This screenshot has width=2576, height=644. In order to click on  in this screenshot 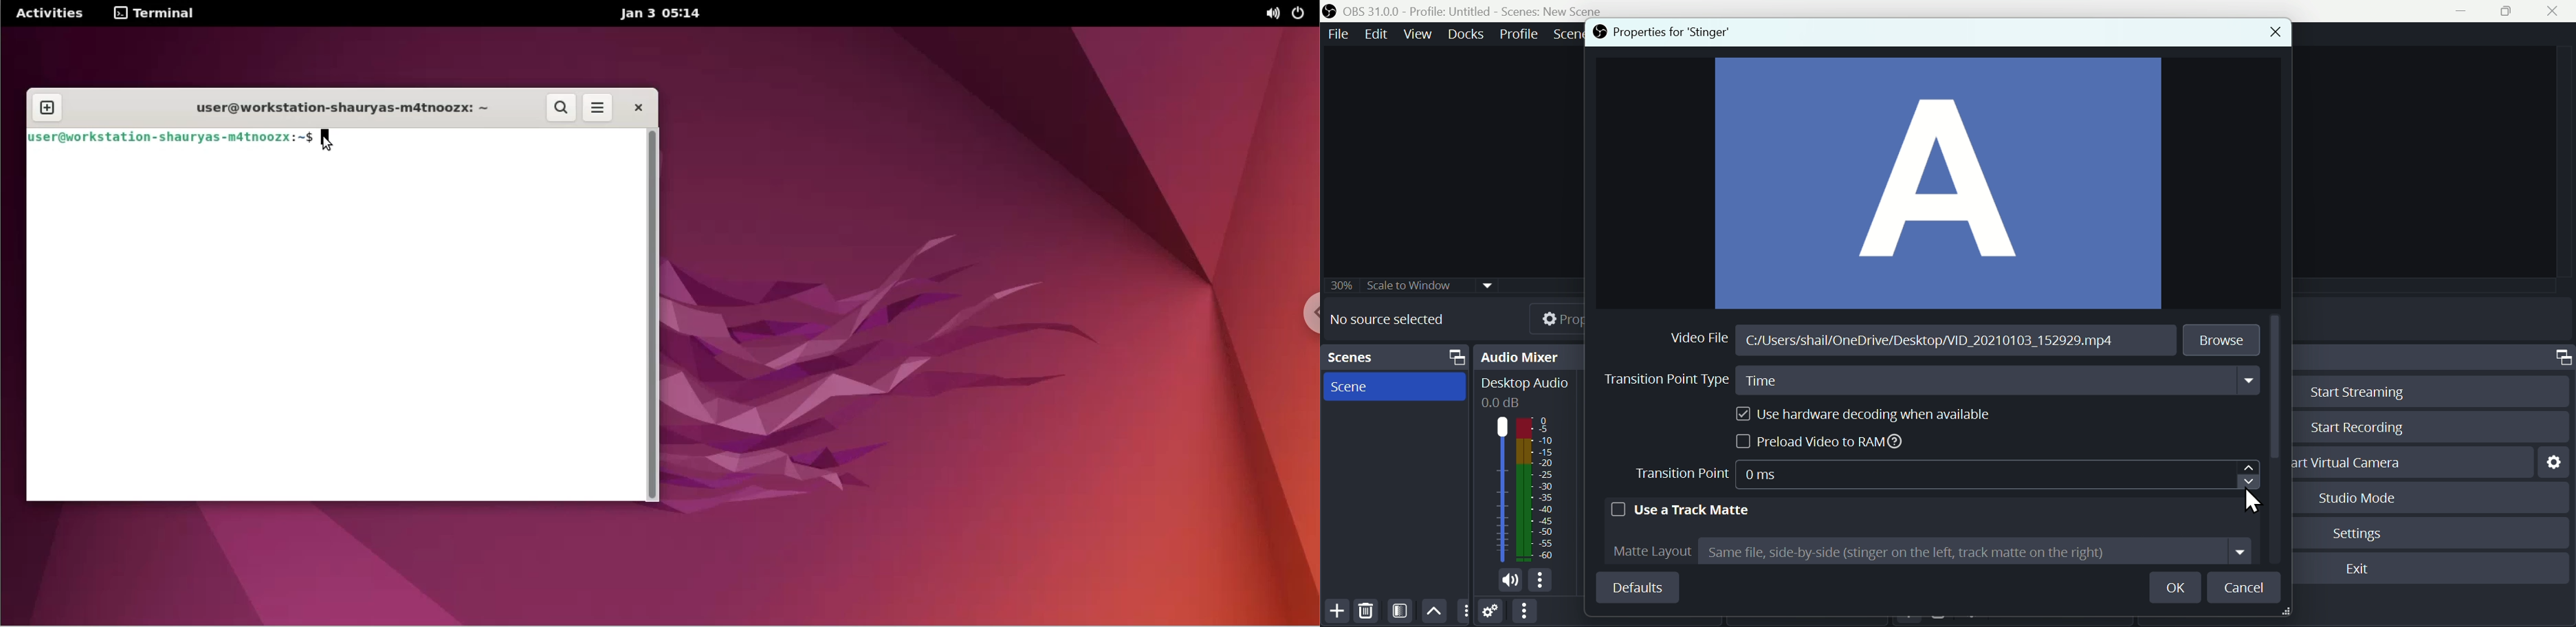, I will do `click(1420, 33)`.